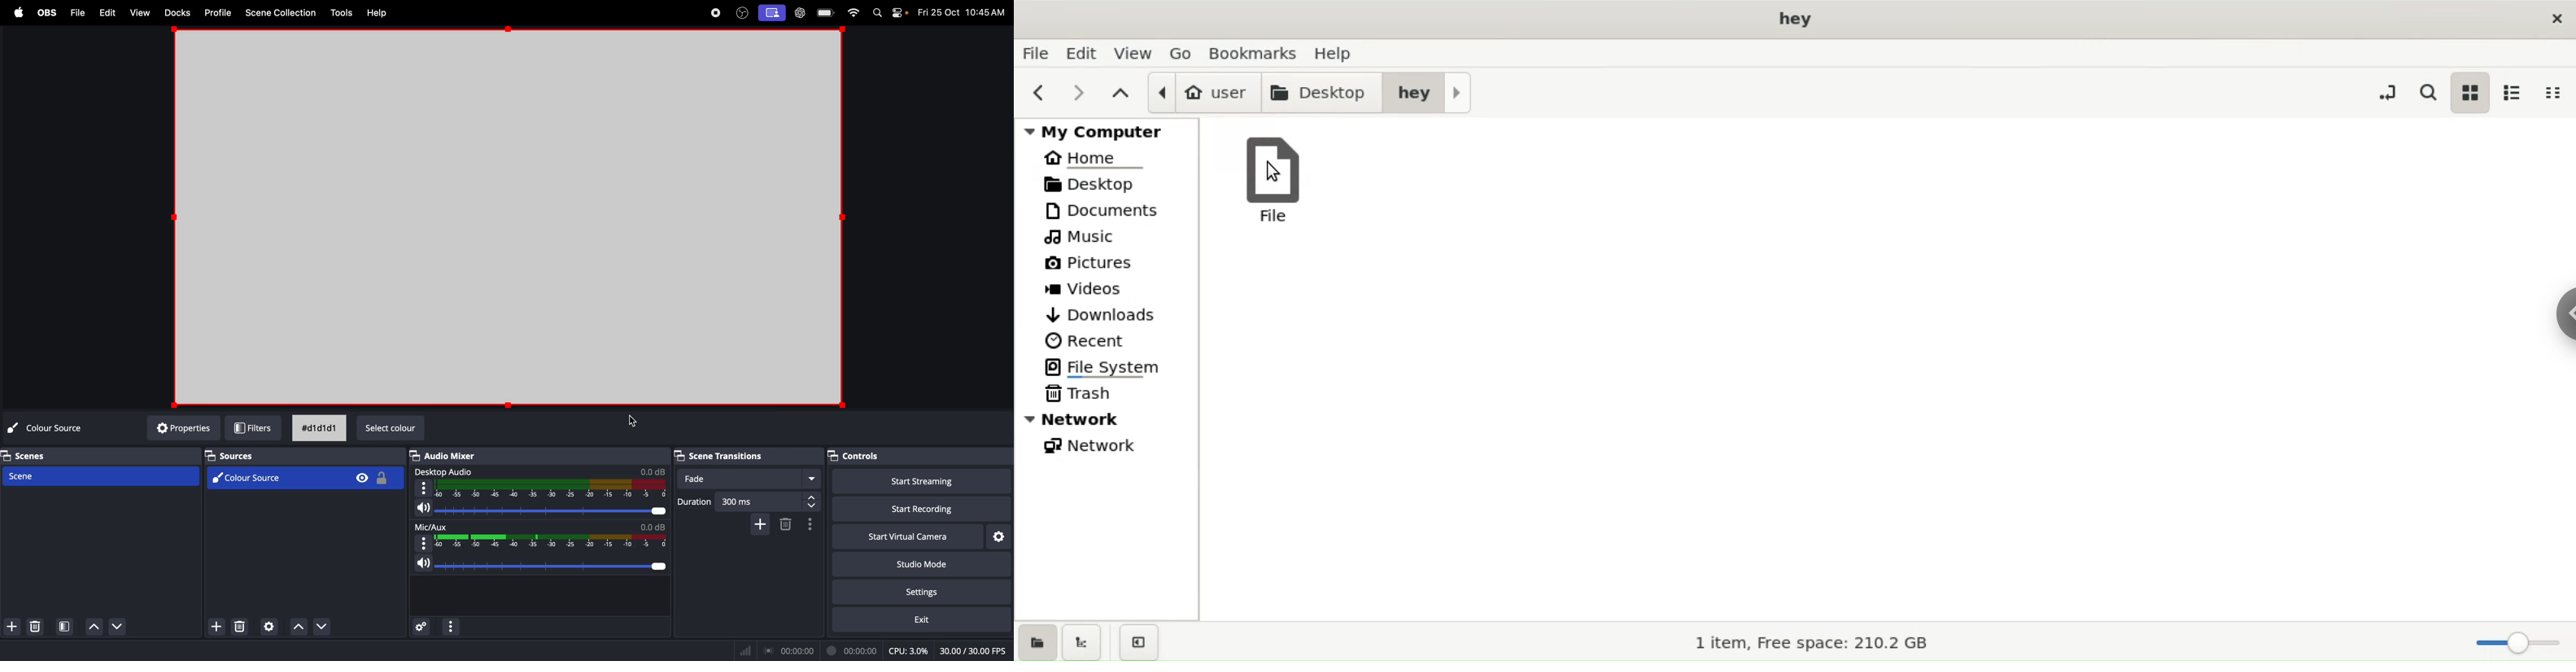 The image size is (2576, 672). What do you see at coordinates (931, 590) in the screenshot?
I see `setting` at bounding box center [931, 590].